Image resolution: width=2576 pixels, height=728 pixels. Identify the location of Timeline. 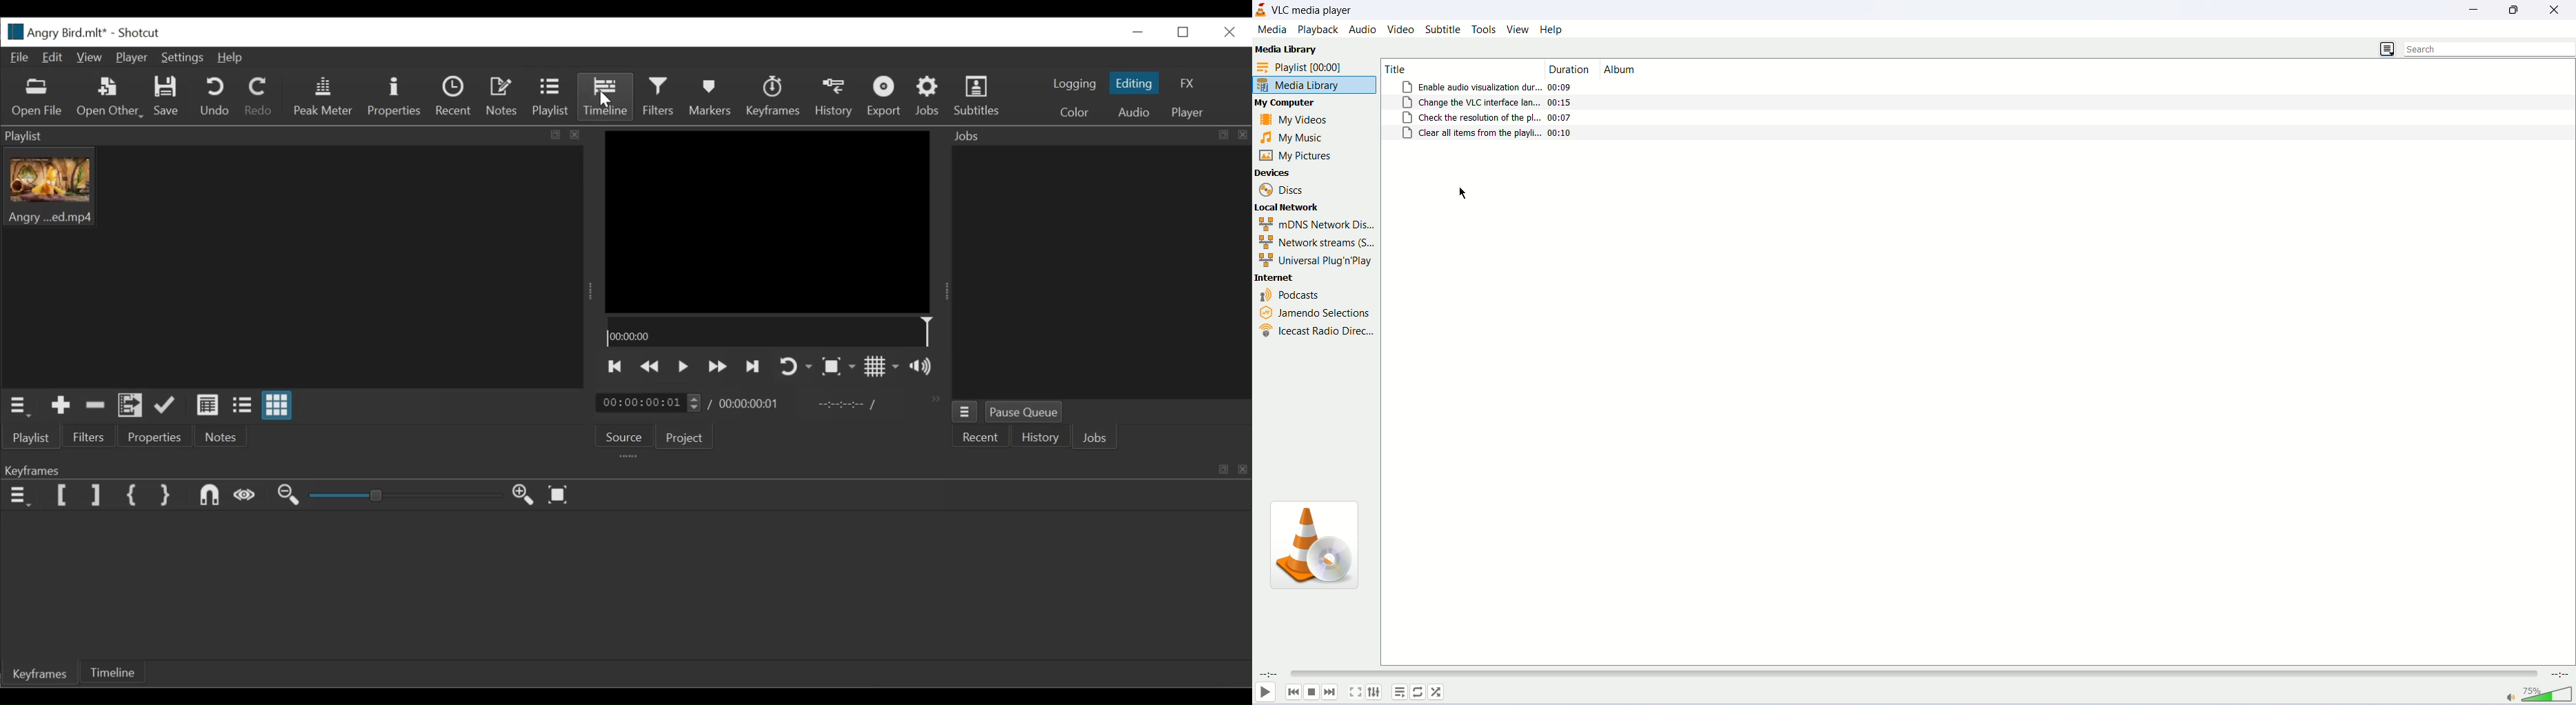
(772, 334).